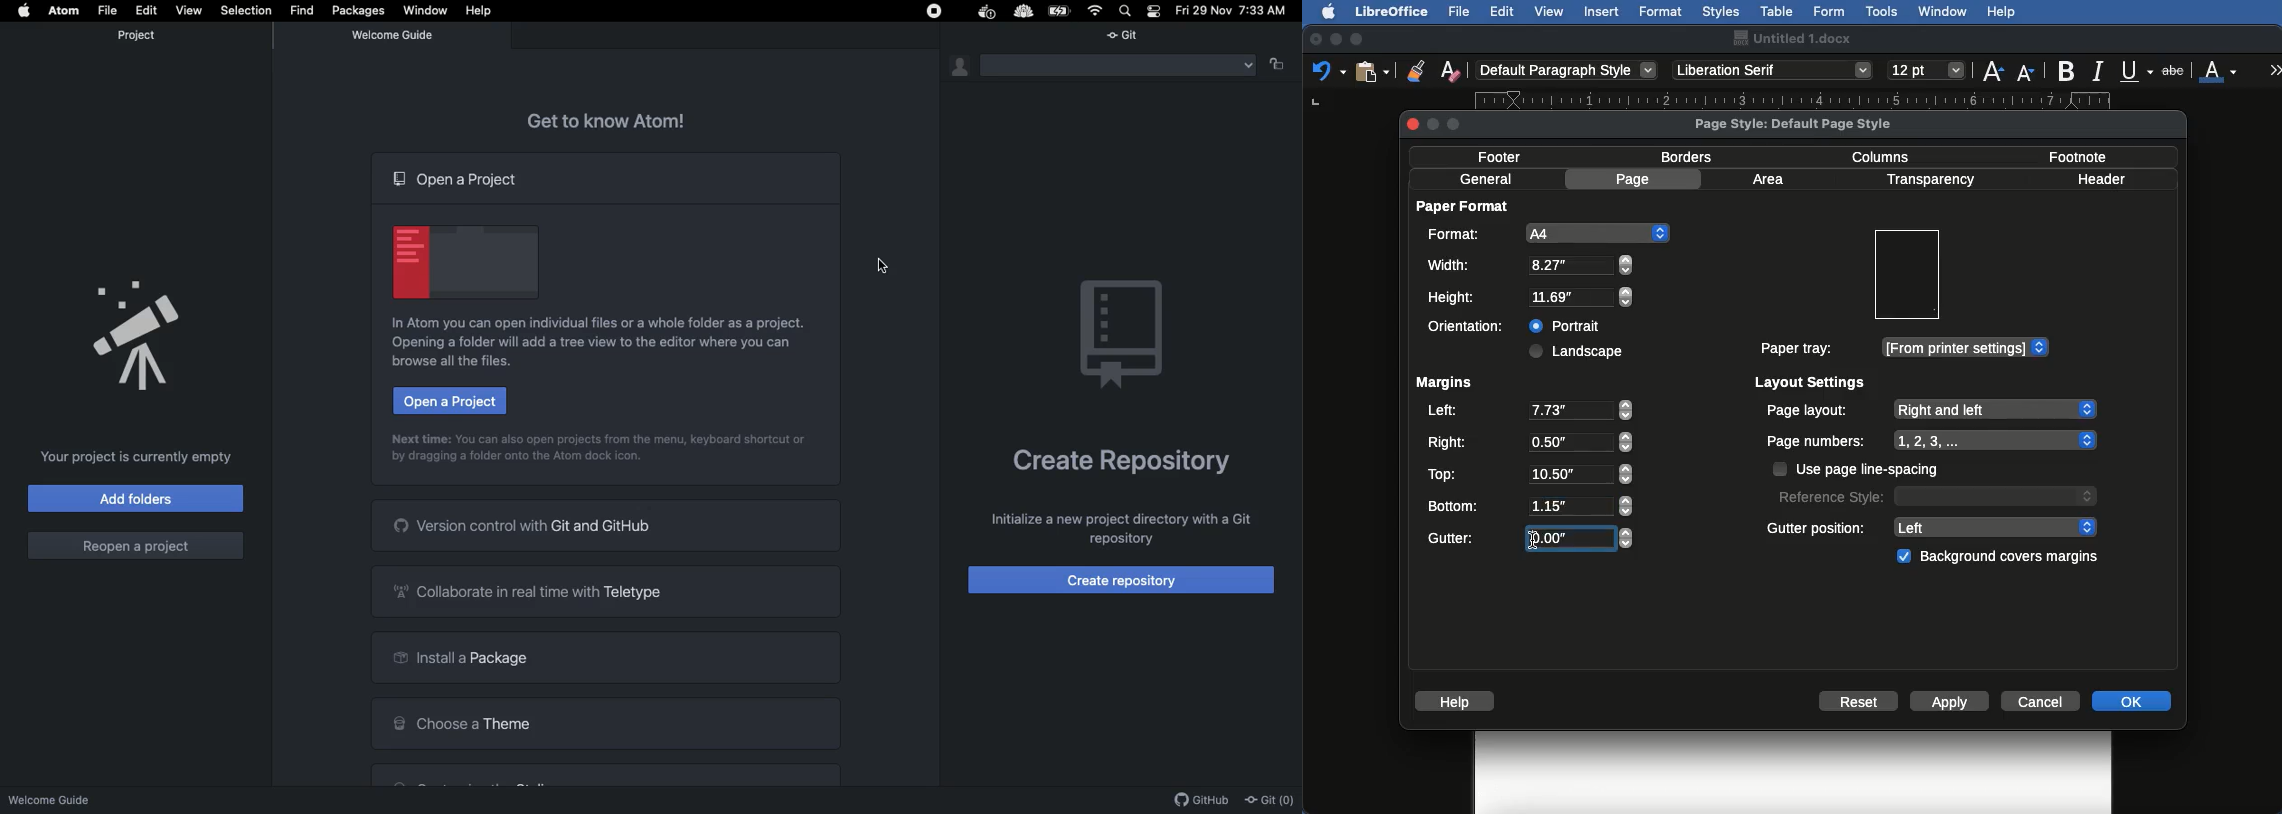 Image resolution: width=2296 pixels, height=840 pixels. I want to click on Margins, so click(1443, 383).